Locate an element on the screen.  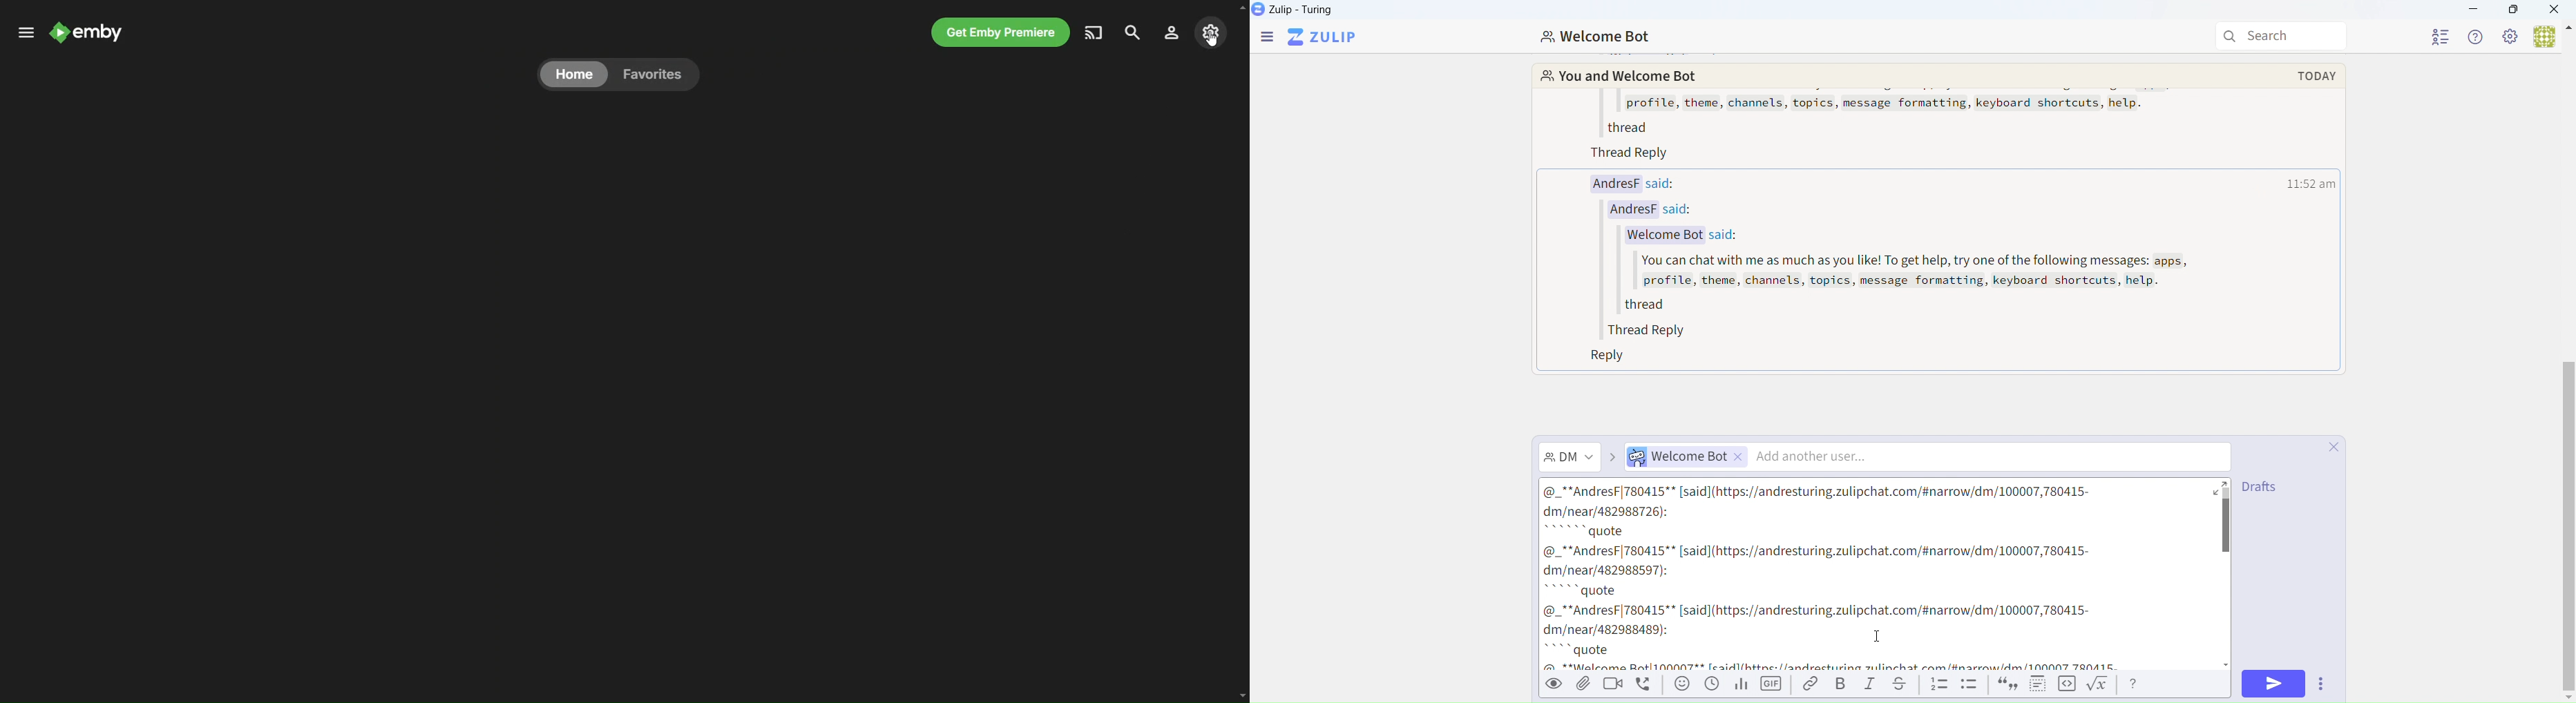
Send is located at coordinates (2272, 685).